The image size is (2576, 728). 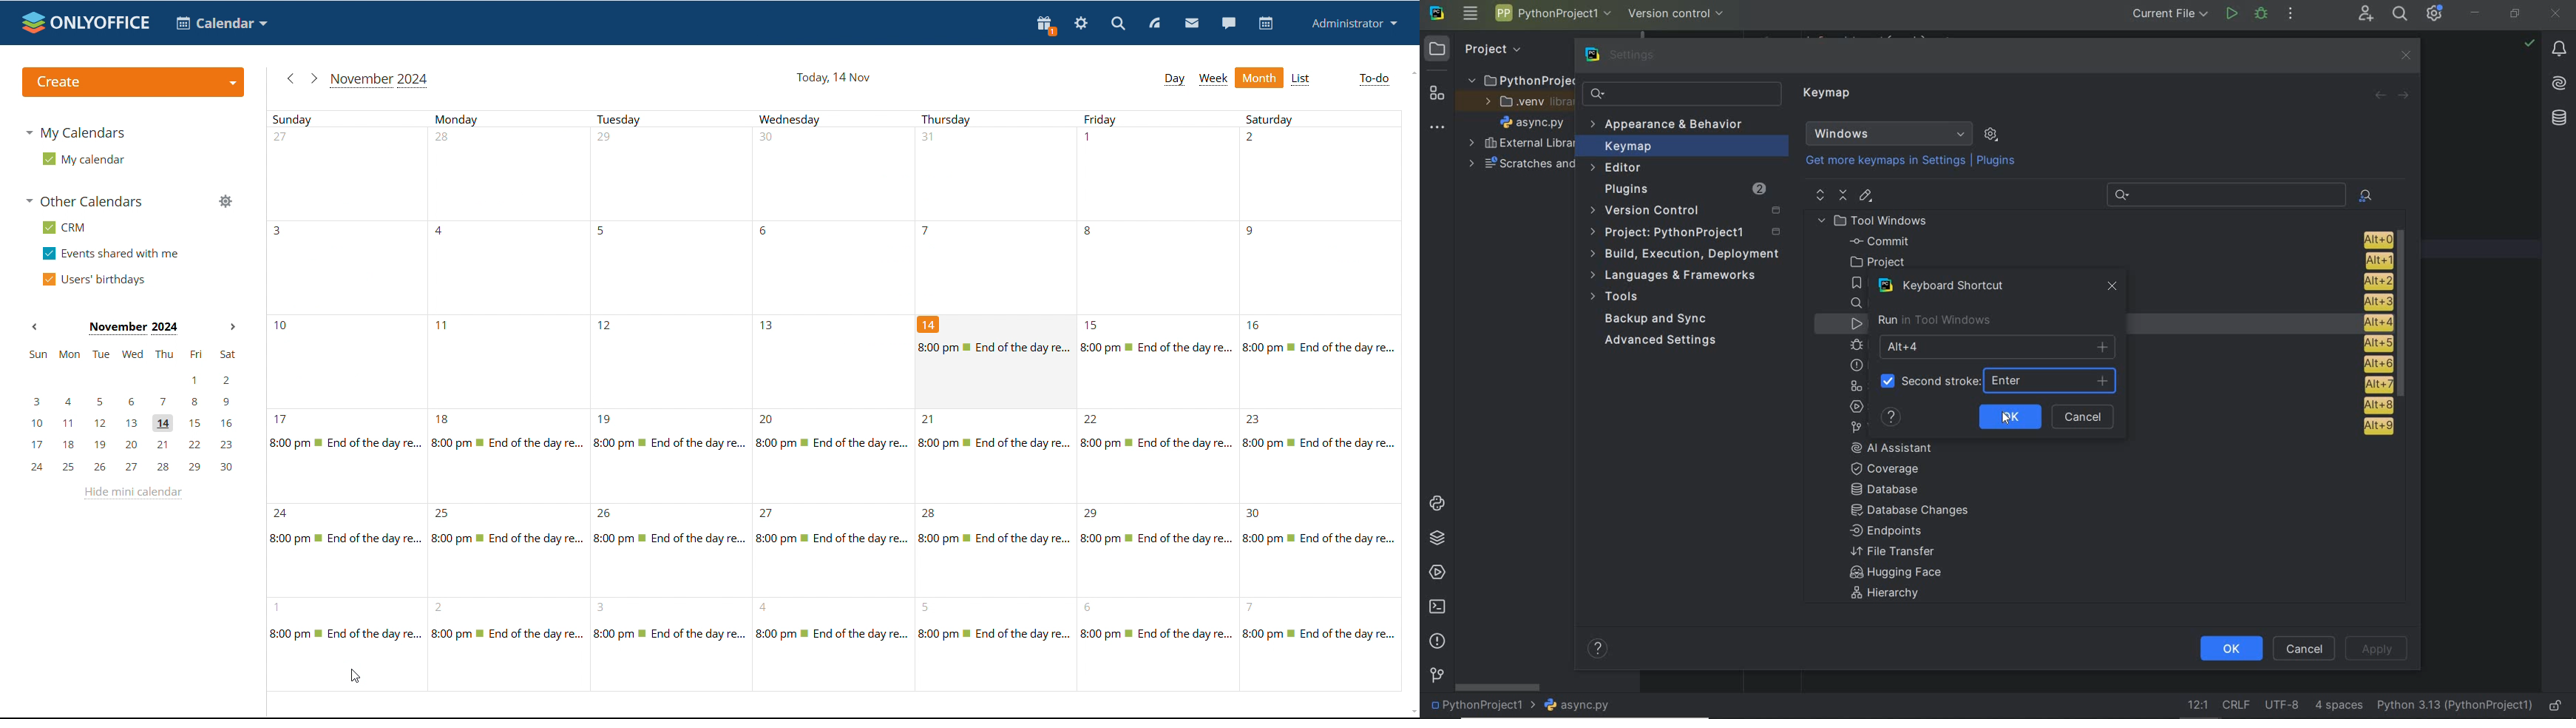 I want to click on Second Stroke: Enter, so click(x=1996, y=380).